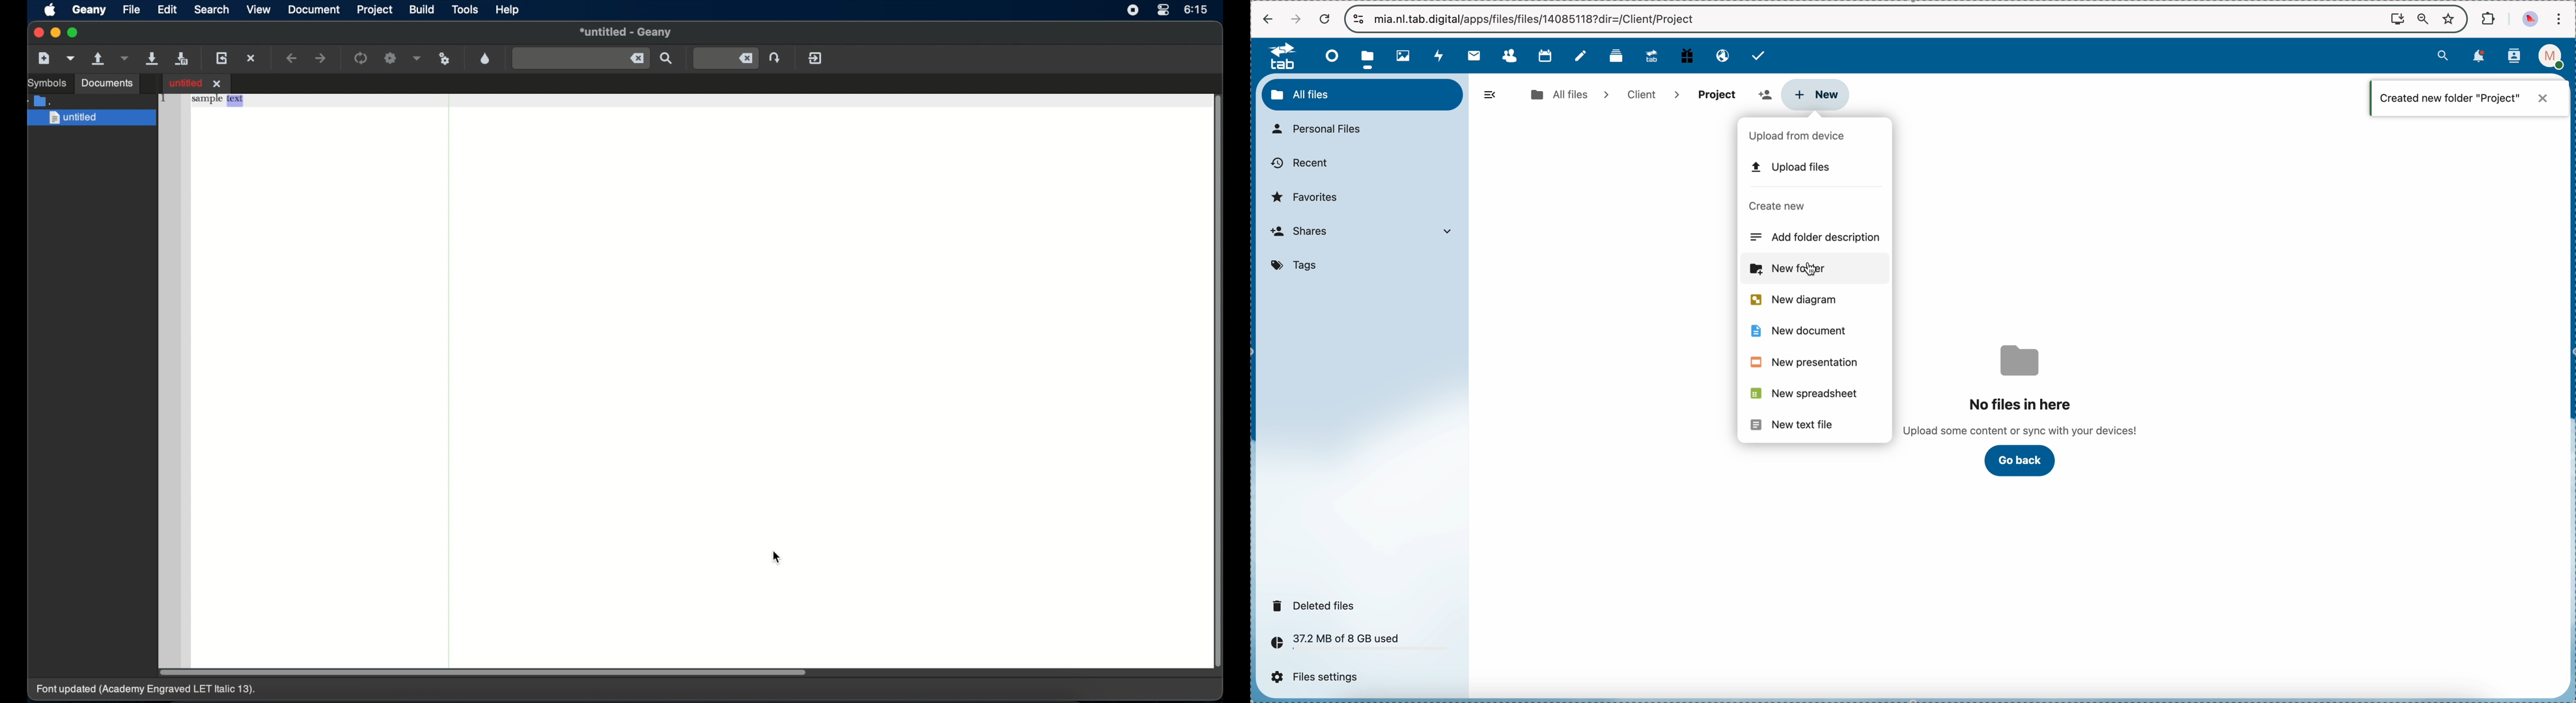 The height and width of the screenshot is (728, 2576). Describe the element at coordinates (1819, 237) in the screenshot. I see `add folder description` at that location.